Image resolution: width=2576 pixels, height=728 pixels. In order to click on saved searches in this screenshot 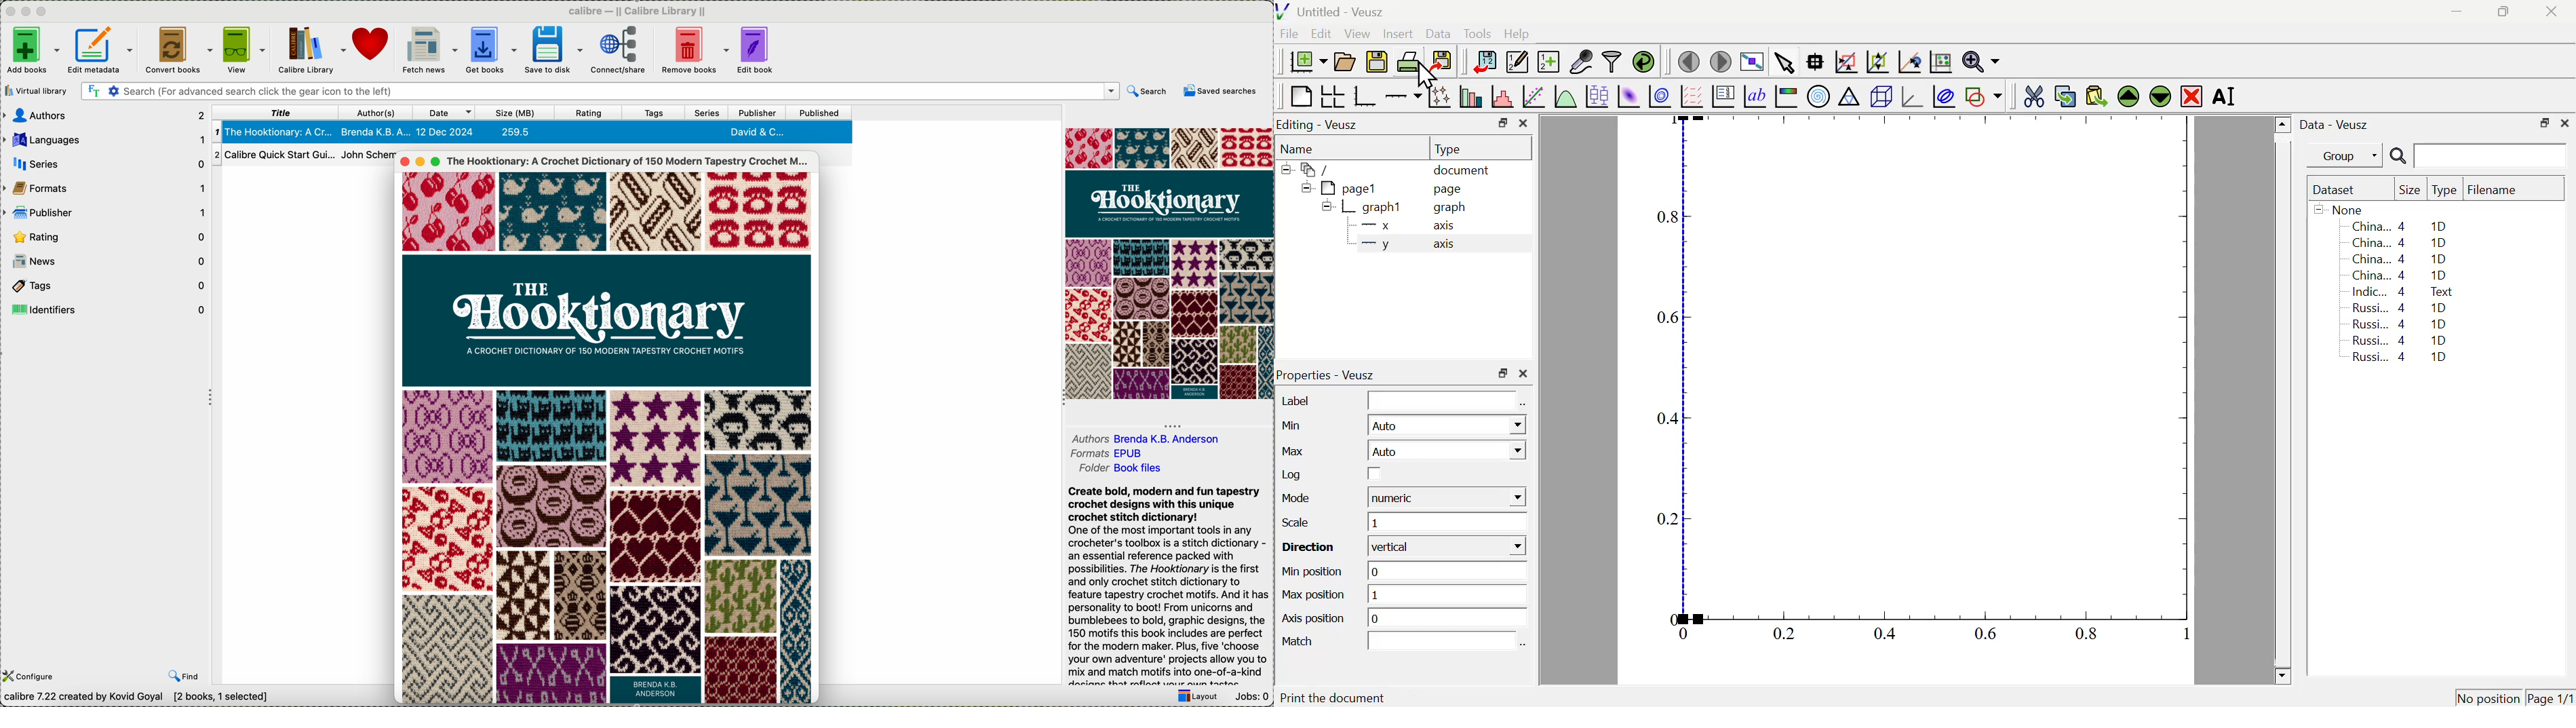, I will do `click(1220, 90)`.